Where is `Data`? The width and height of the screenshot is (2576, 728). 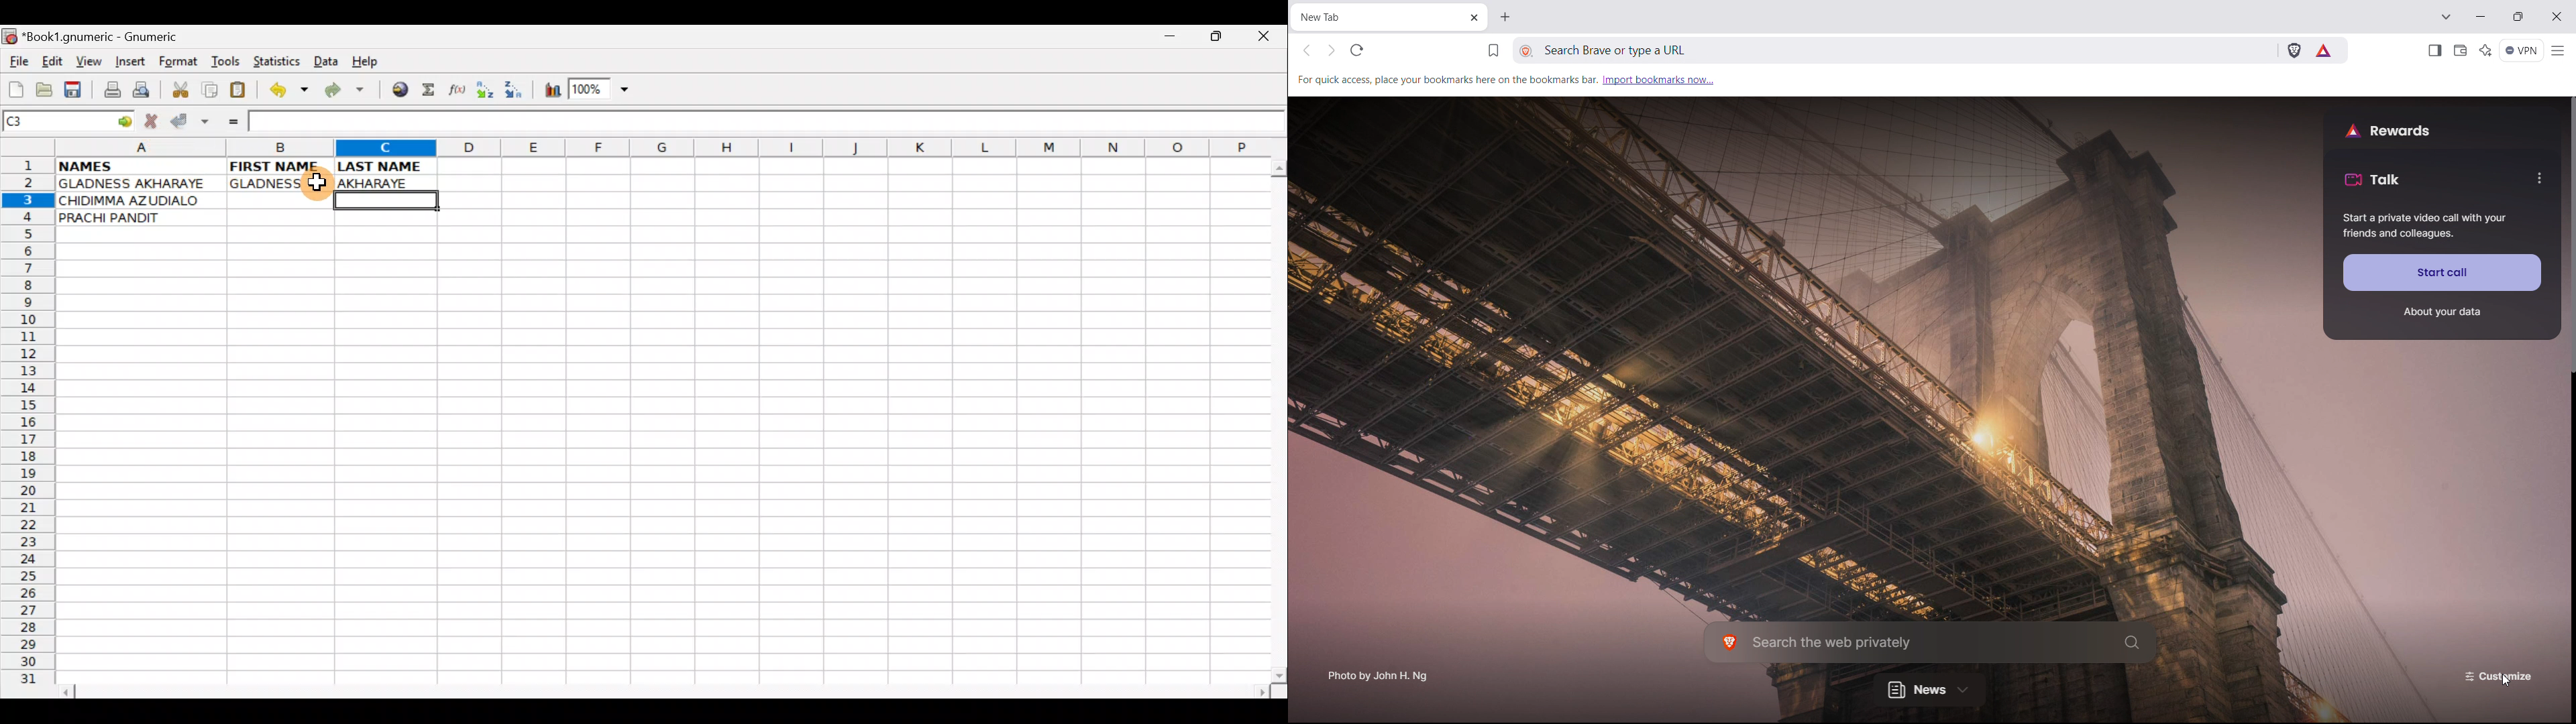 Data is located at coordinates (325, 60).